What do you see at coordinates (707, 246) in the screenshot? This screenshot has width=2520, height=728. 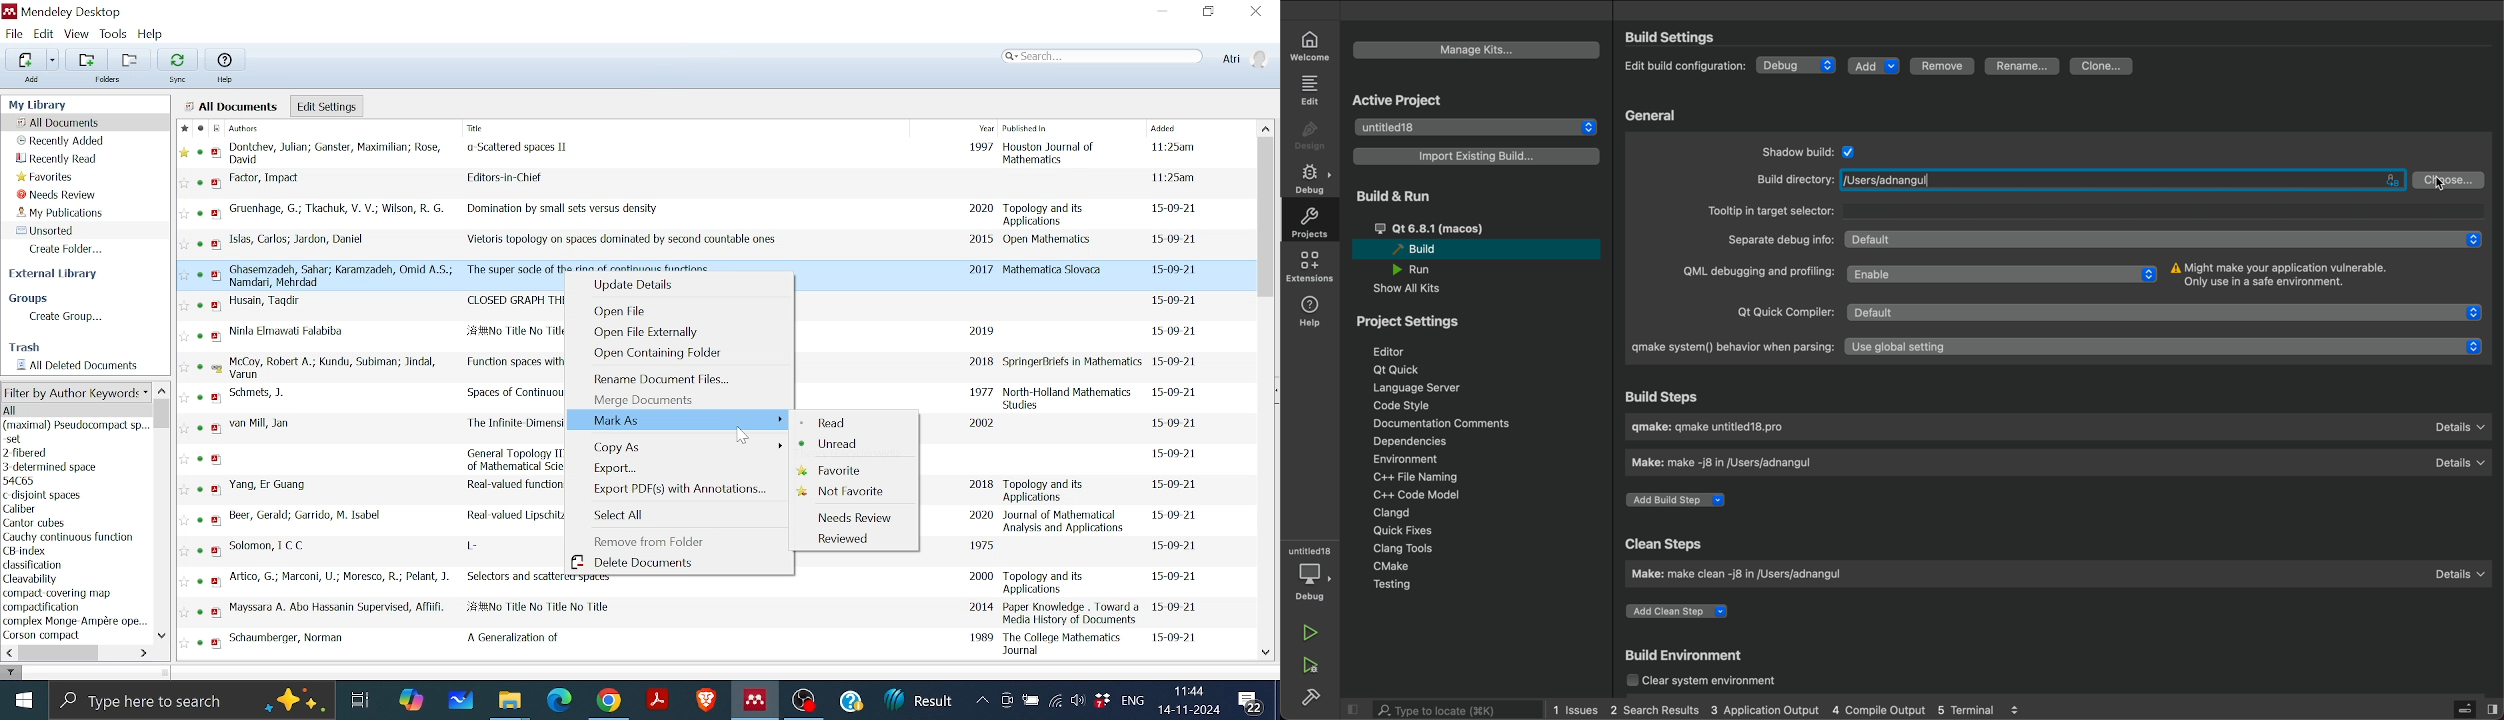 I see `Vietoris topology on spaces dominated by second countable ones` at bounding box center [707, 246].